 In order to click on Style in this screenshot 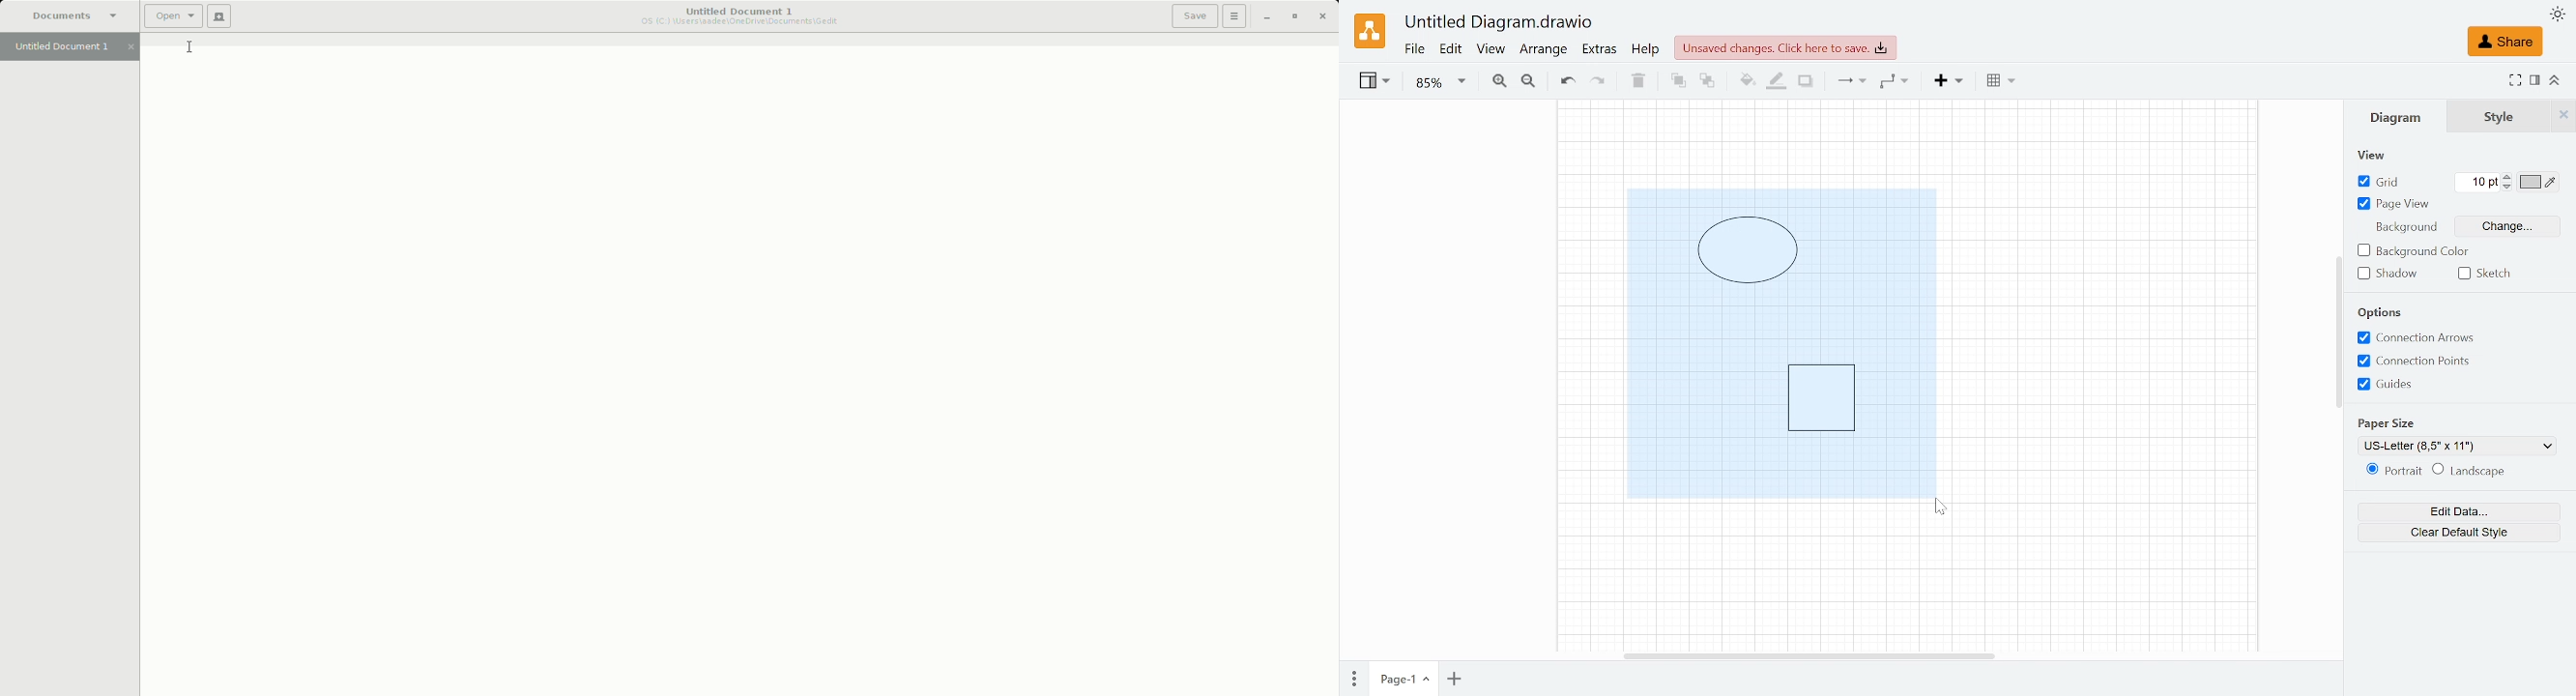, I will do `click(2563, 116)`.